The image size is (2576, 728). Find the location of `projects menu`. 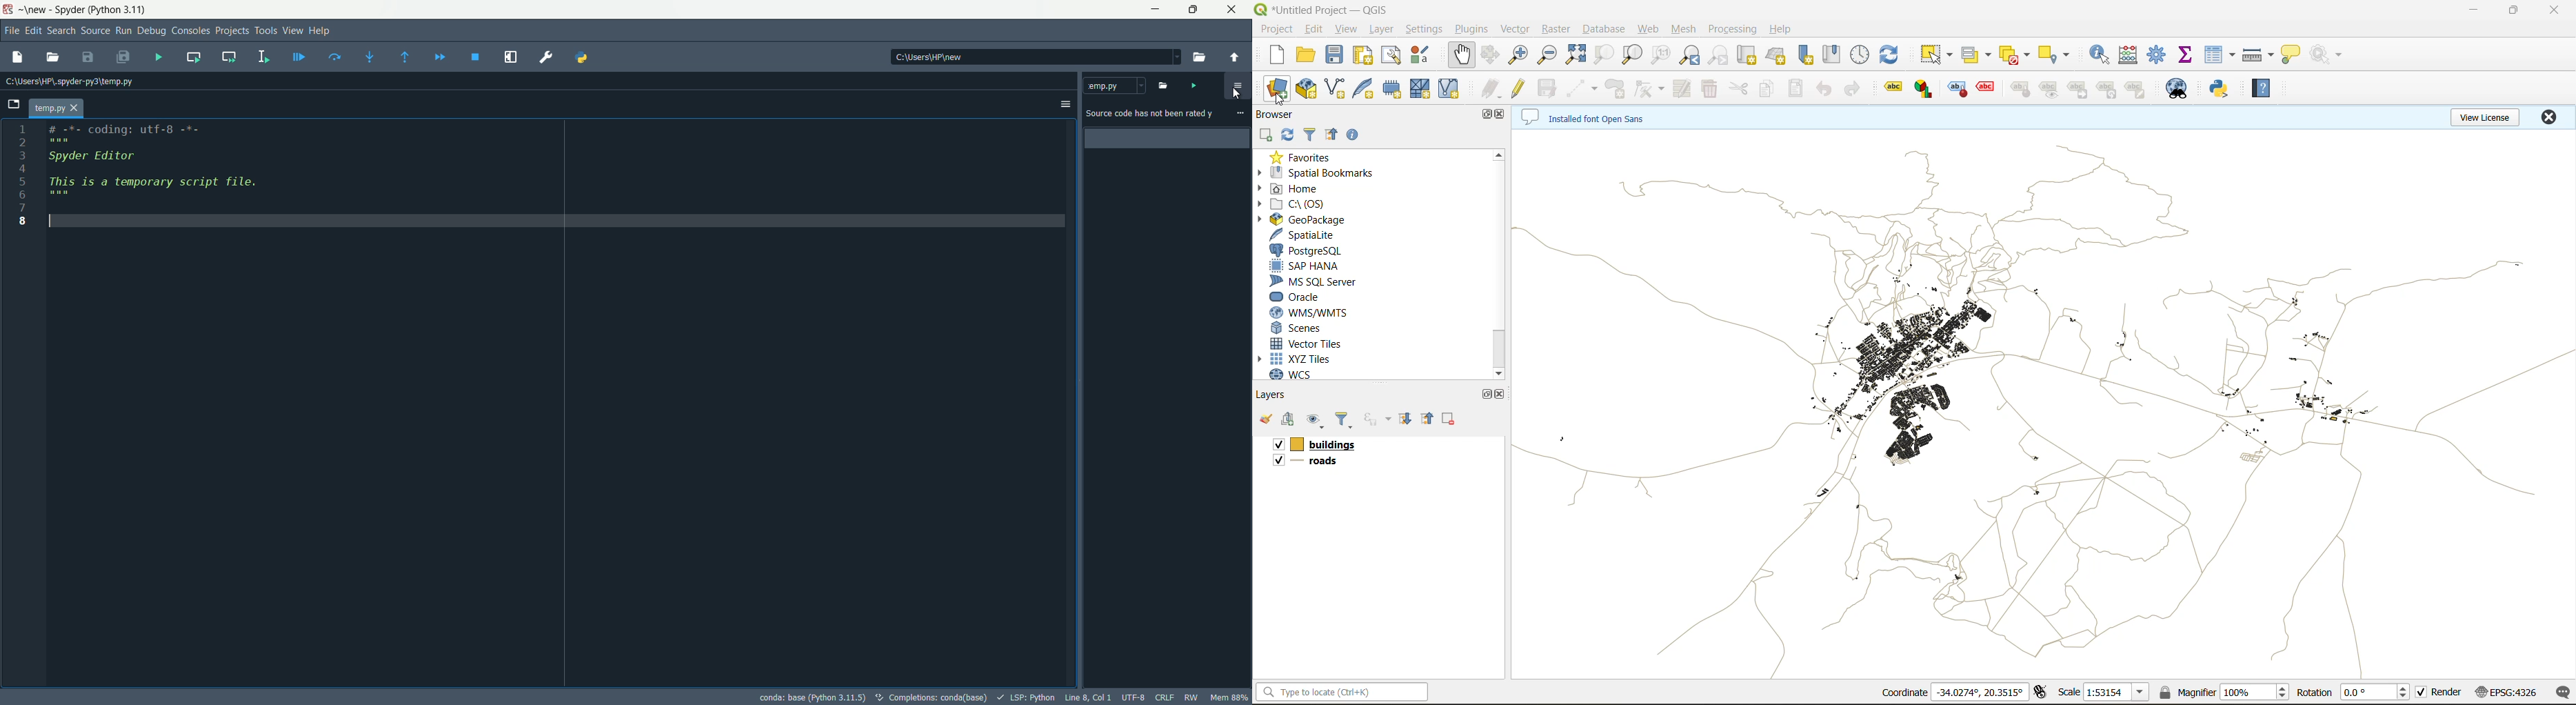

projects menu is located at coordinates (232, 31).